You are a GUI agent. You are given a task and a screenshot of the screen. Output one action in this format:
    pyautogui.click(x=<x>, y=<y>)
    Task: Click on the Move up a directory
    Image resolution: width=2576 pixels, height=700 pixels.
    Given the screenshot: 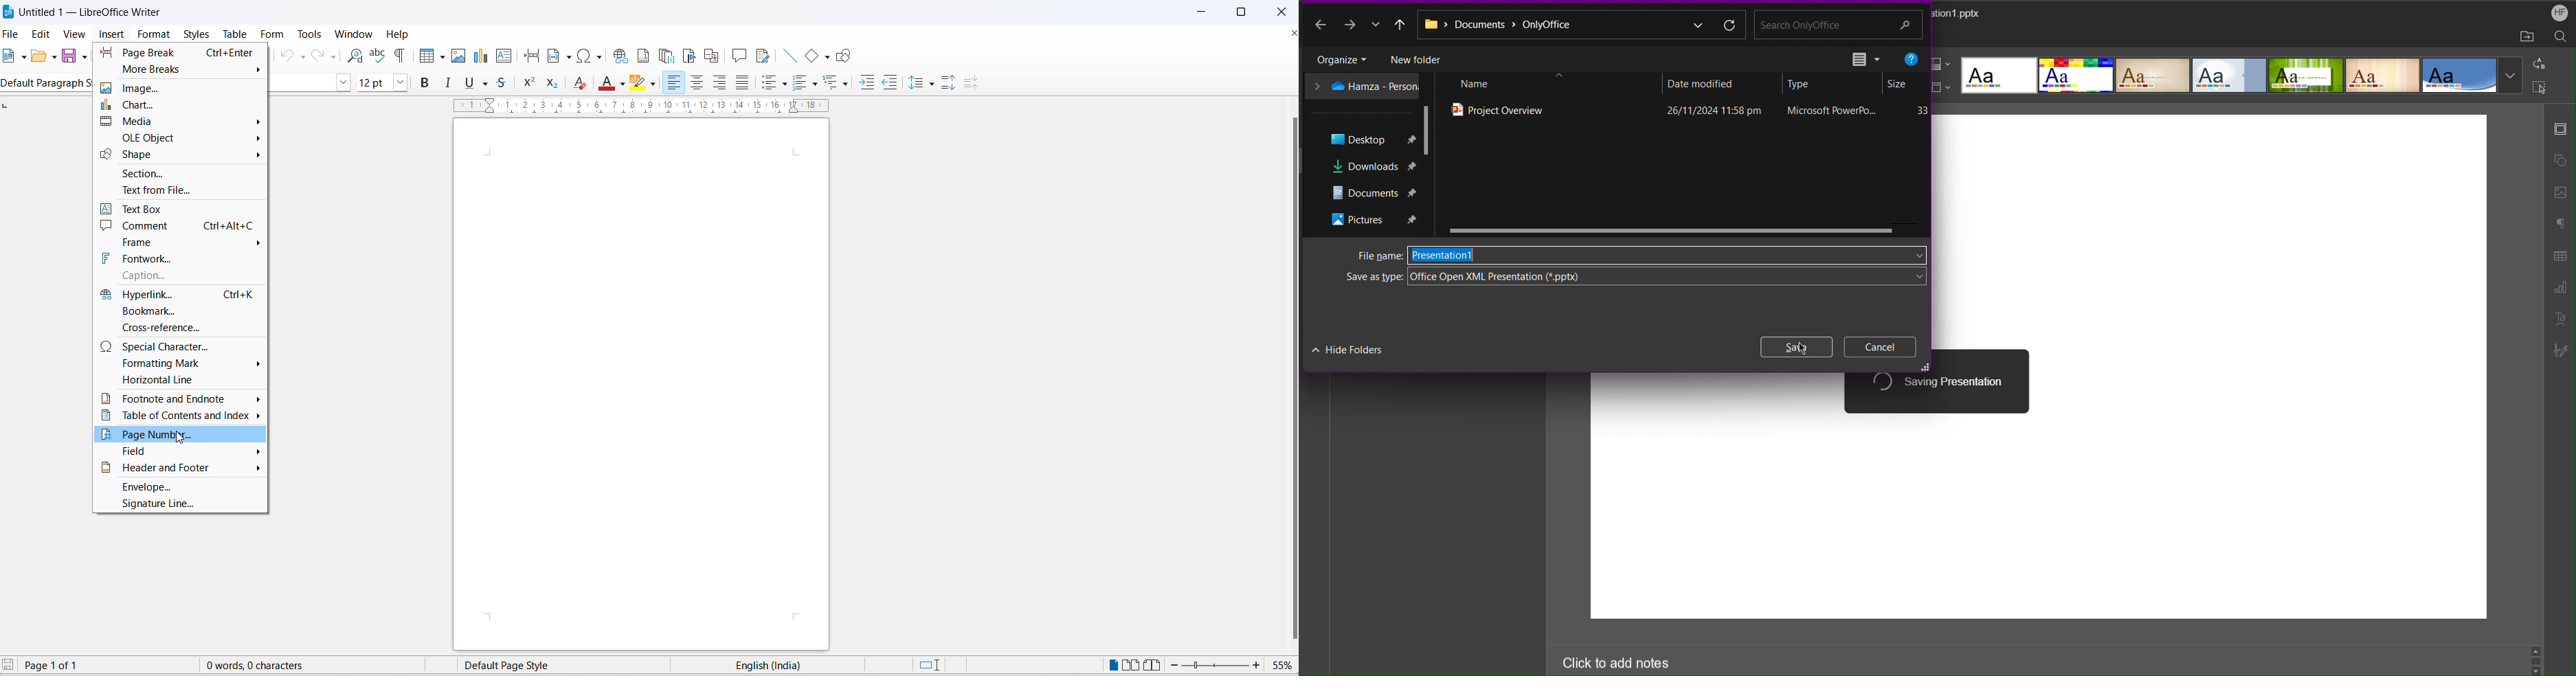 What is the action you would take?
    pyautogui.click(x=1399, y=25)
    